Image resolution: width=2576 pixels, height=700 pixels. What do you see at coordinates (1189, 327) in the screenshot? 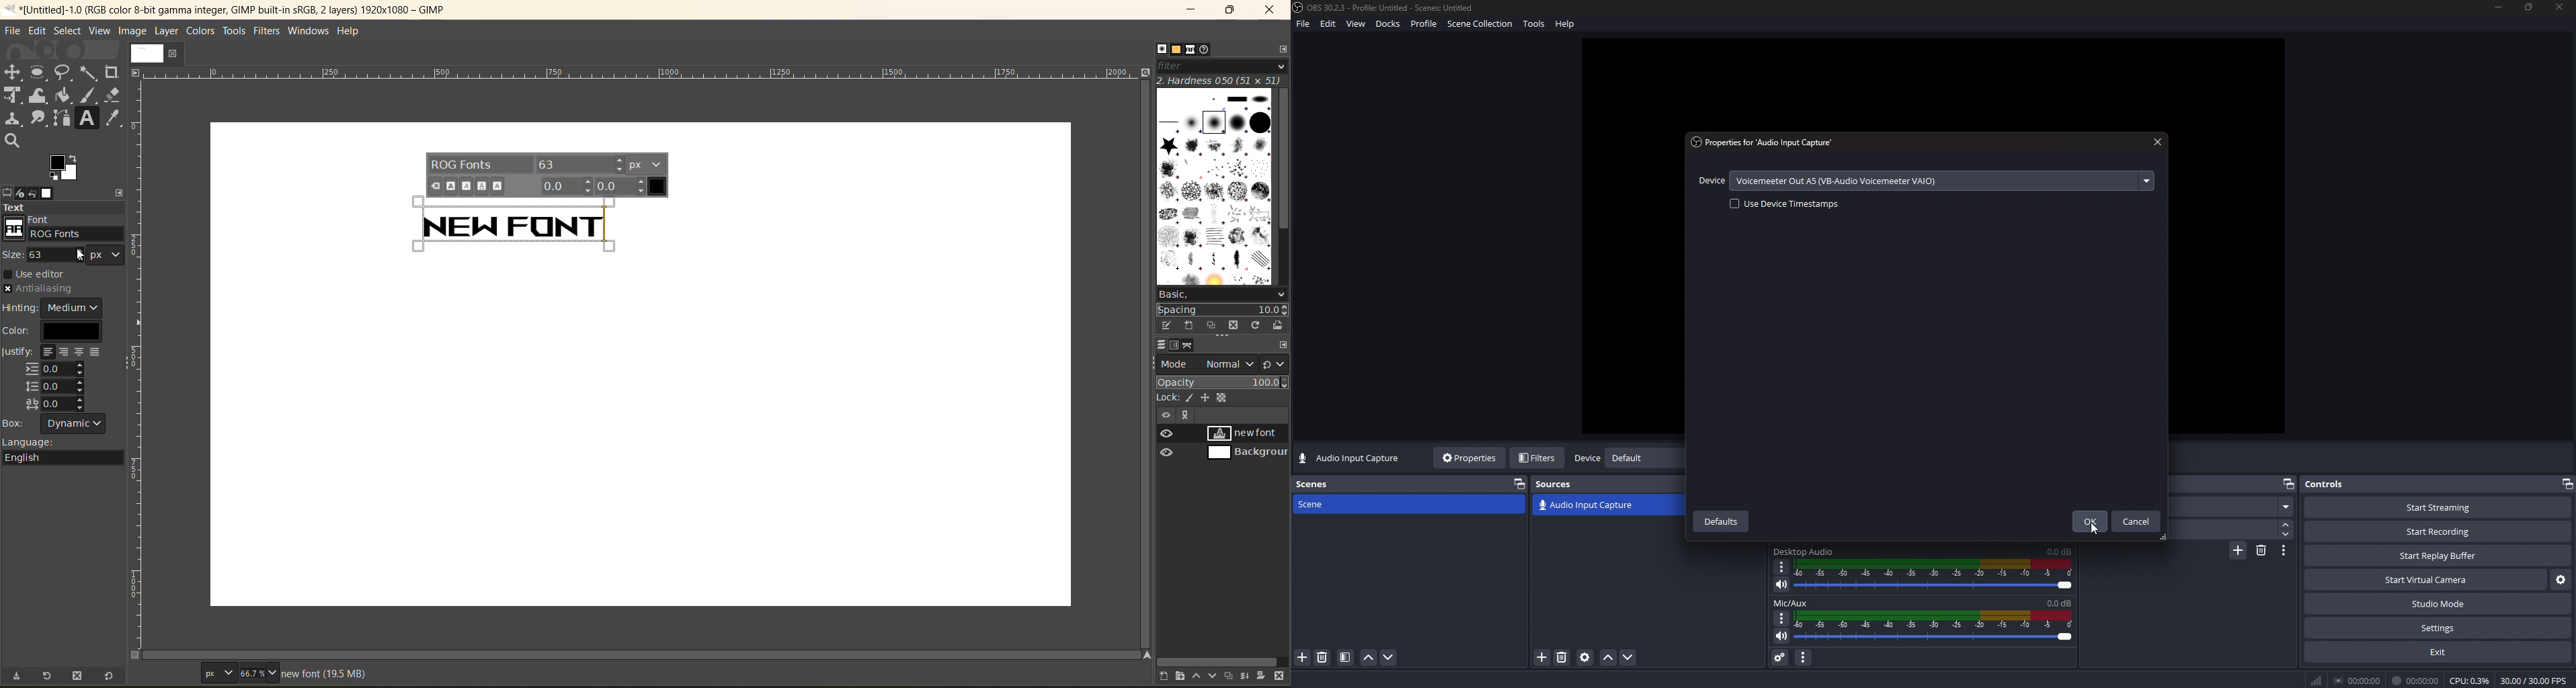
I see `create a new brush` at bounding box center [1189, 327].